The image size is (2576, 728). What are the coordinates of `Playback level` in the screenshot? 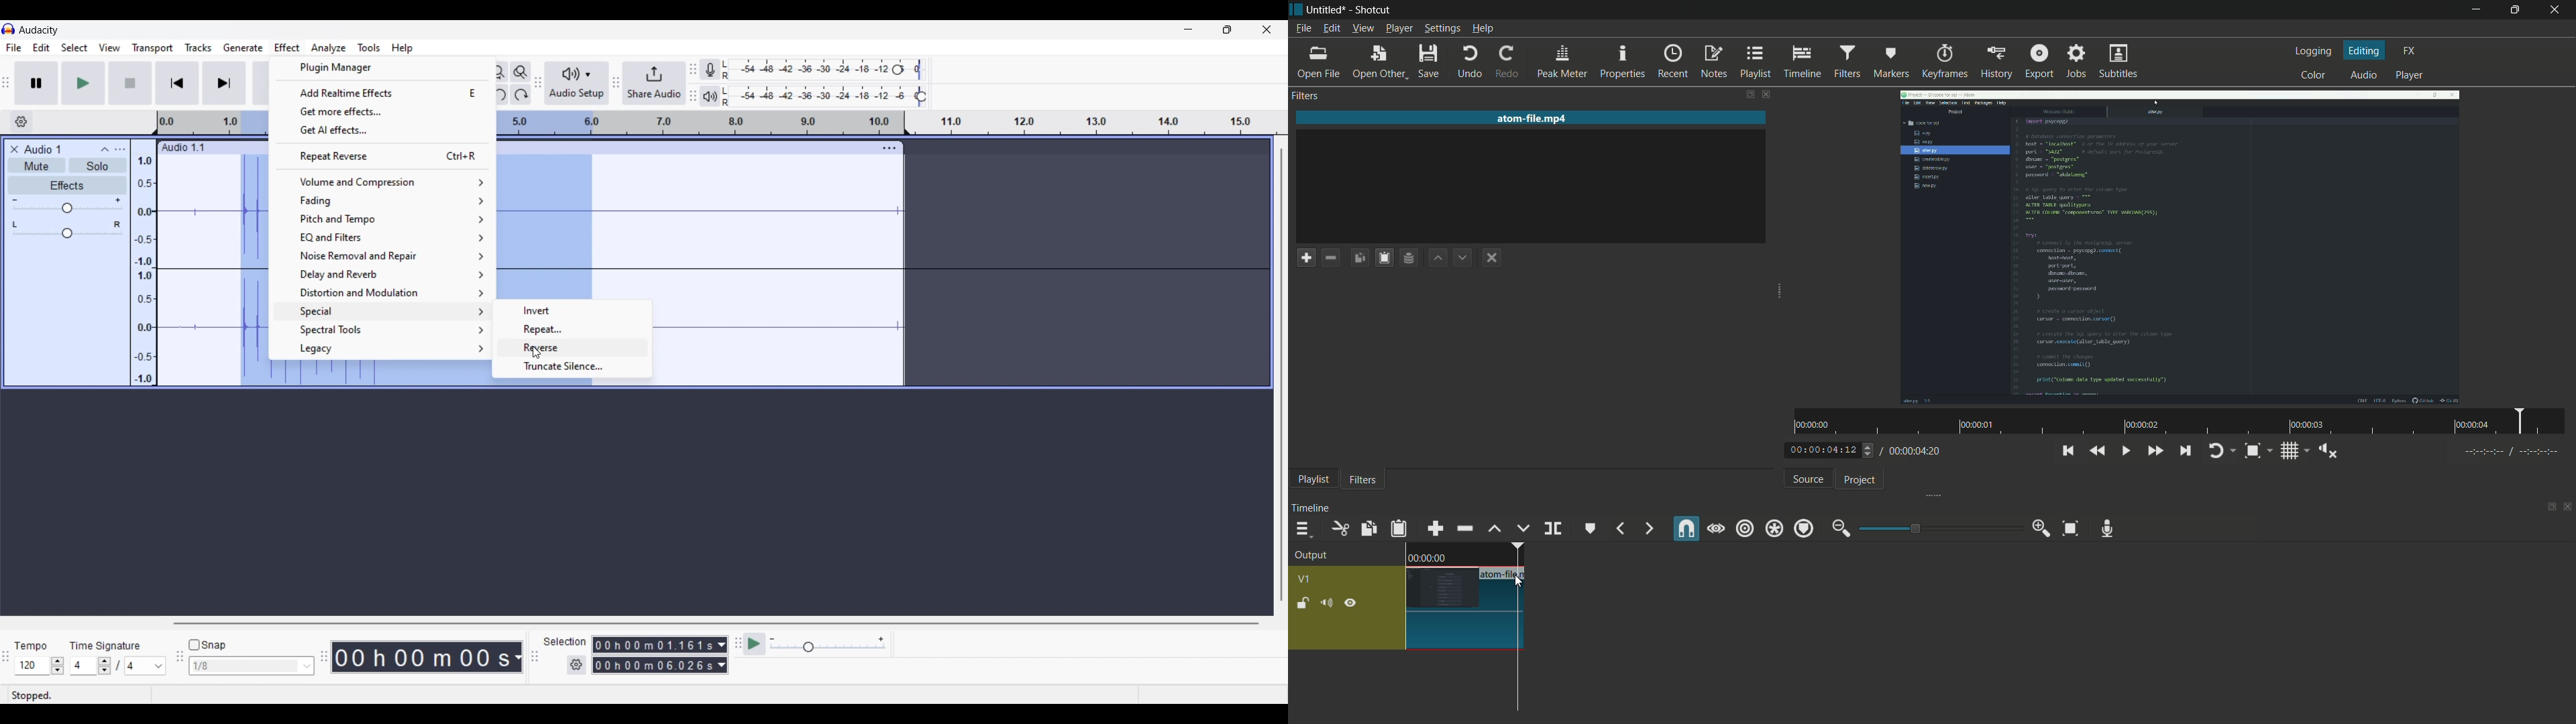 It's located at (820, 97).